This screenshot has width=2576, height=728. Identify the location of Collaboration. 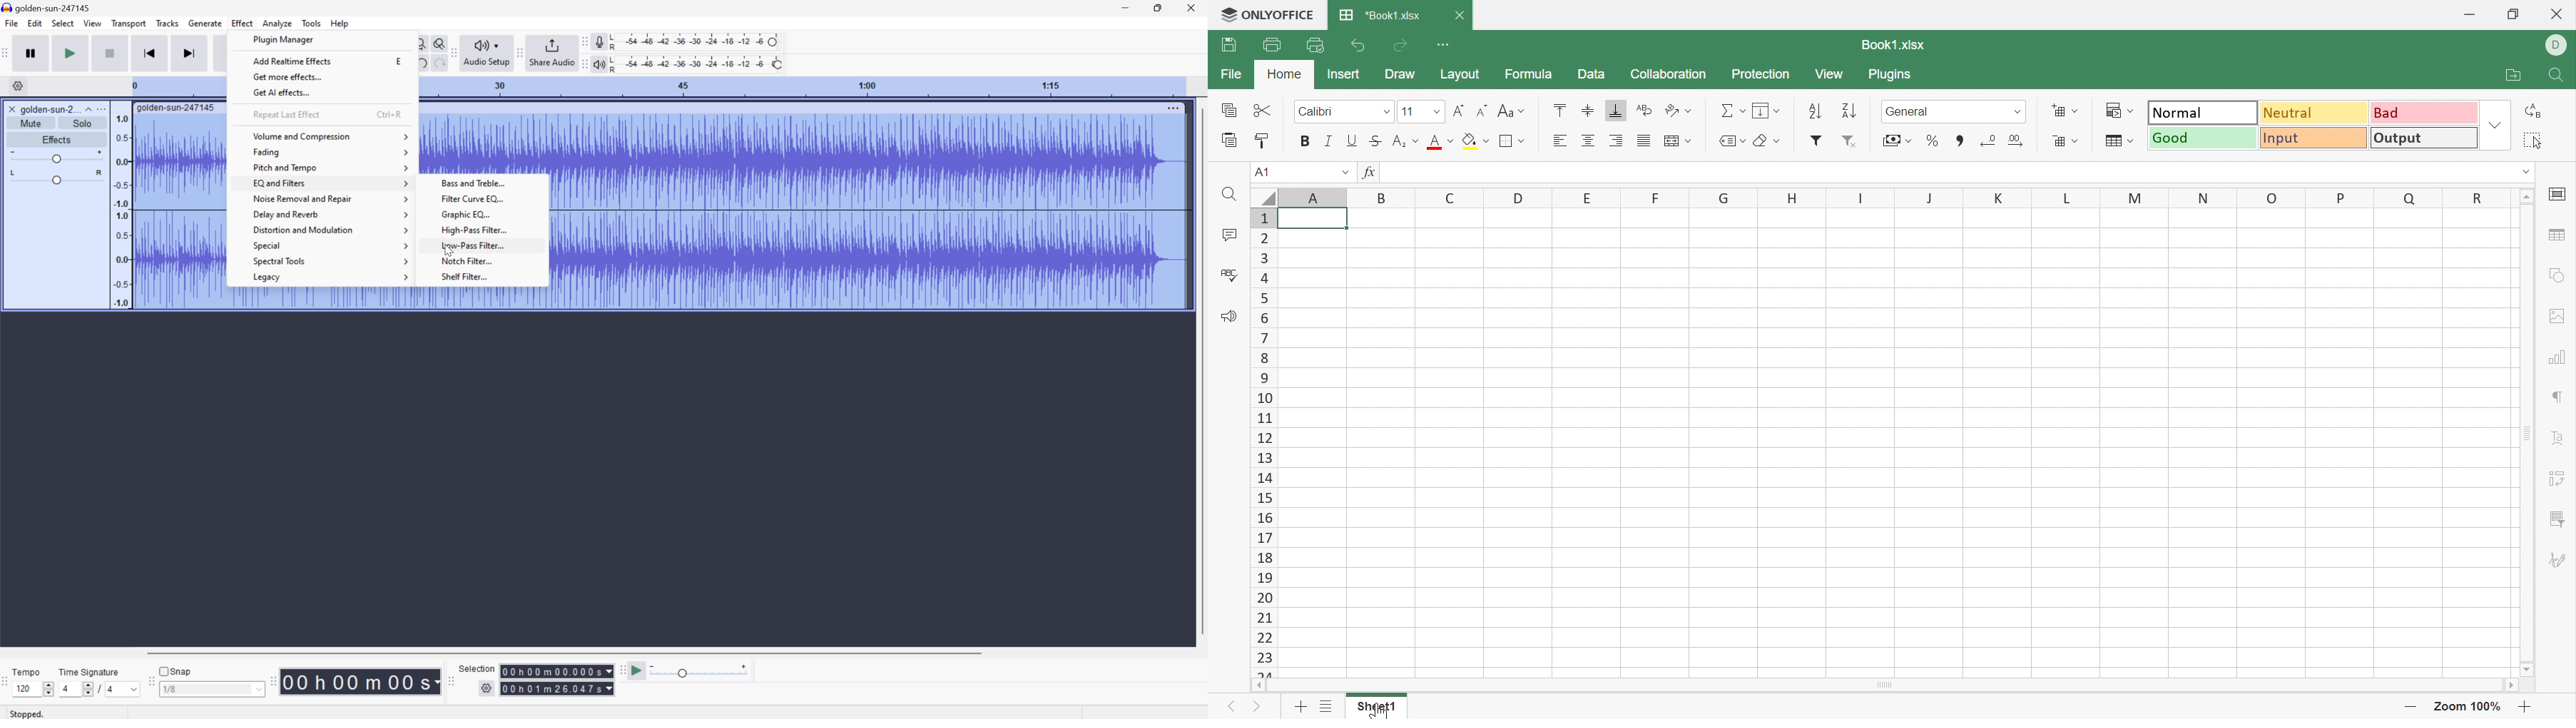
(1668, 74).